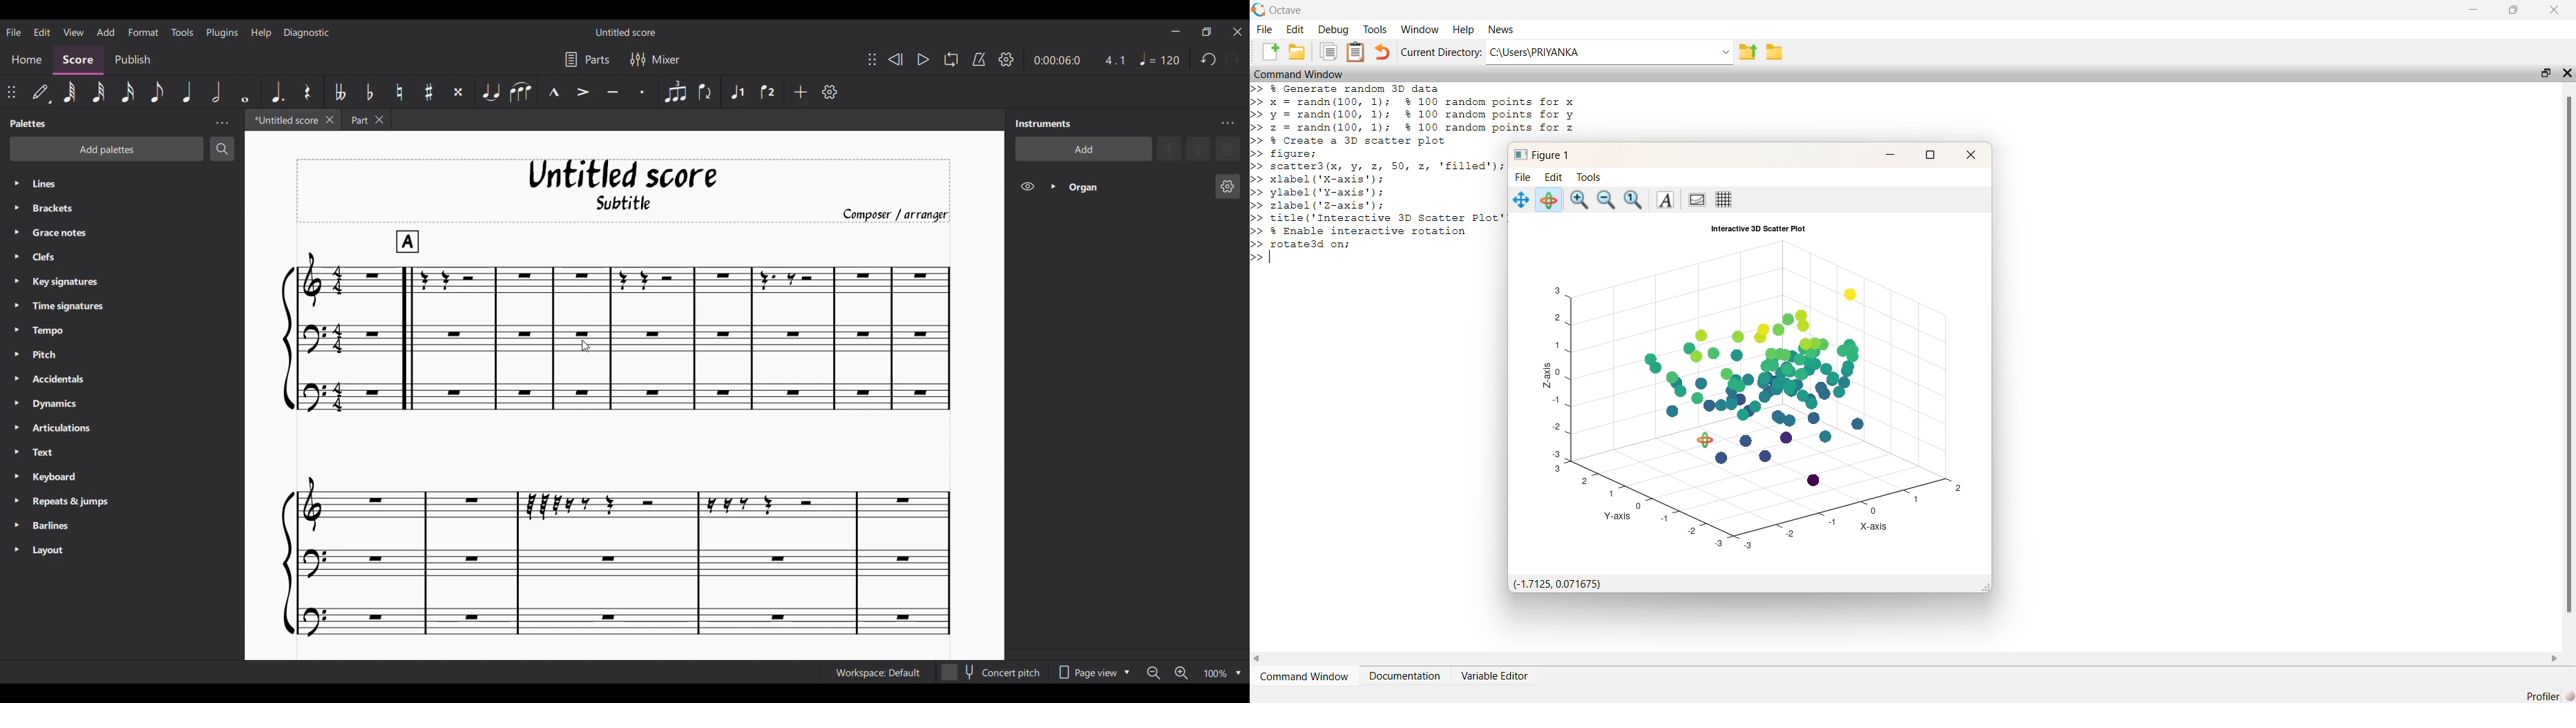 This screenshot has width=2576, height=728. What do you see at coordinates (706, 92) in the screenshot?
I see `Flip direction` at bounding box center [706, 92].